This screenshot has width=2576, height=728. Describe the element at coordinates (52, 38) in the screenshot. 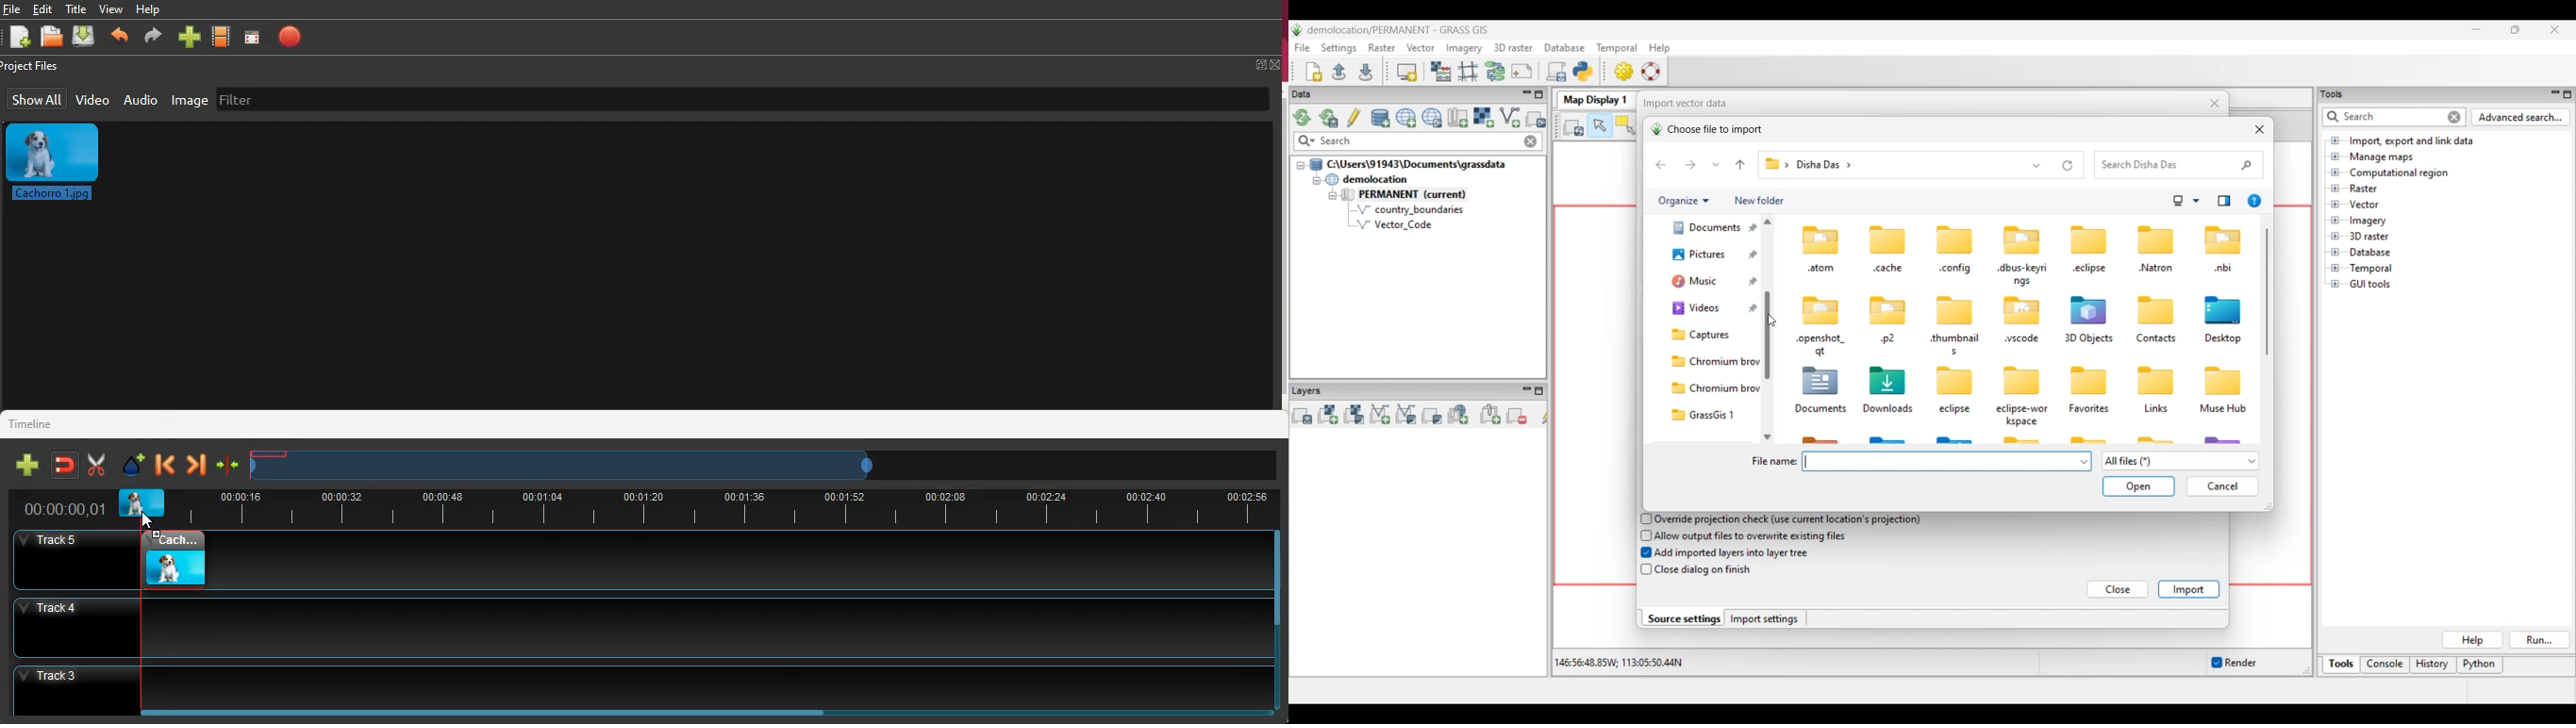

I see `open` at that location.